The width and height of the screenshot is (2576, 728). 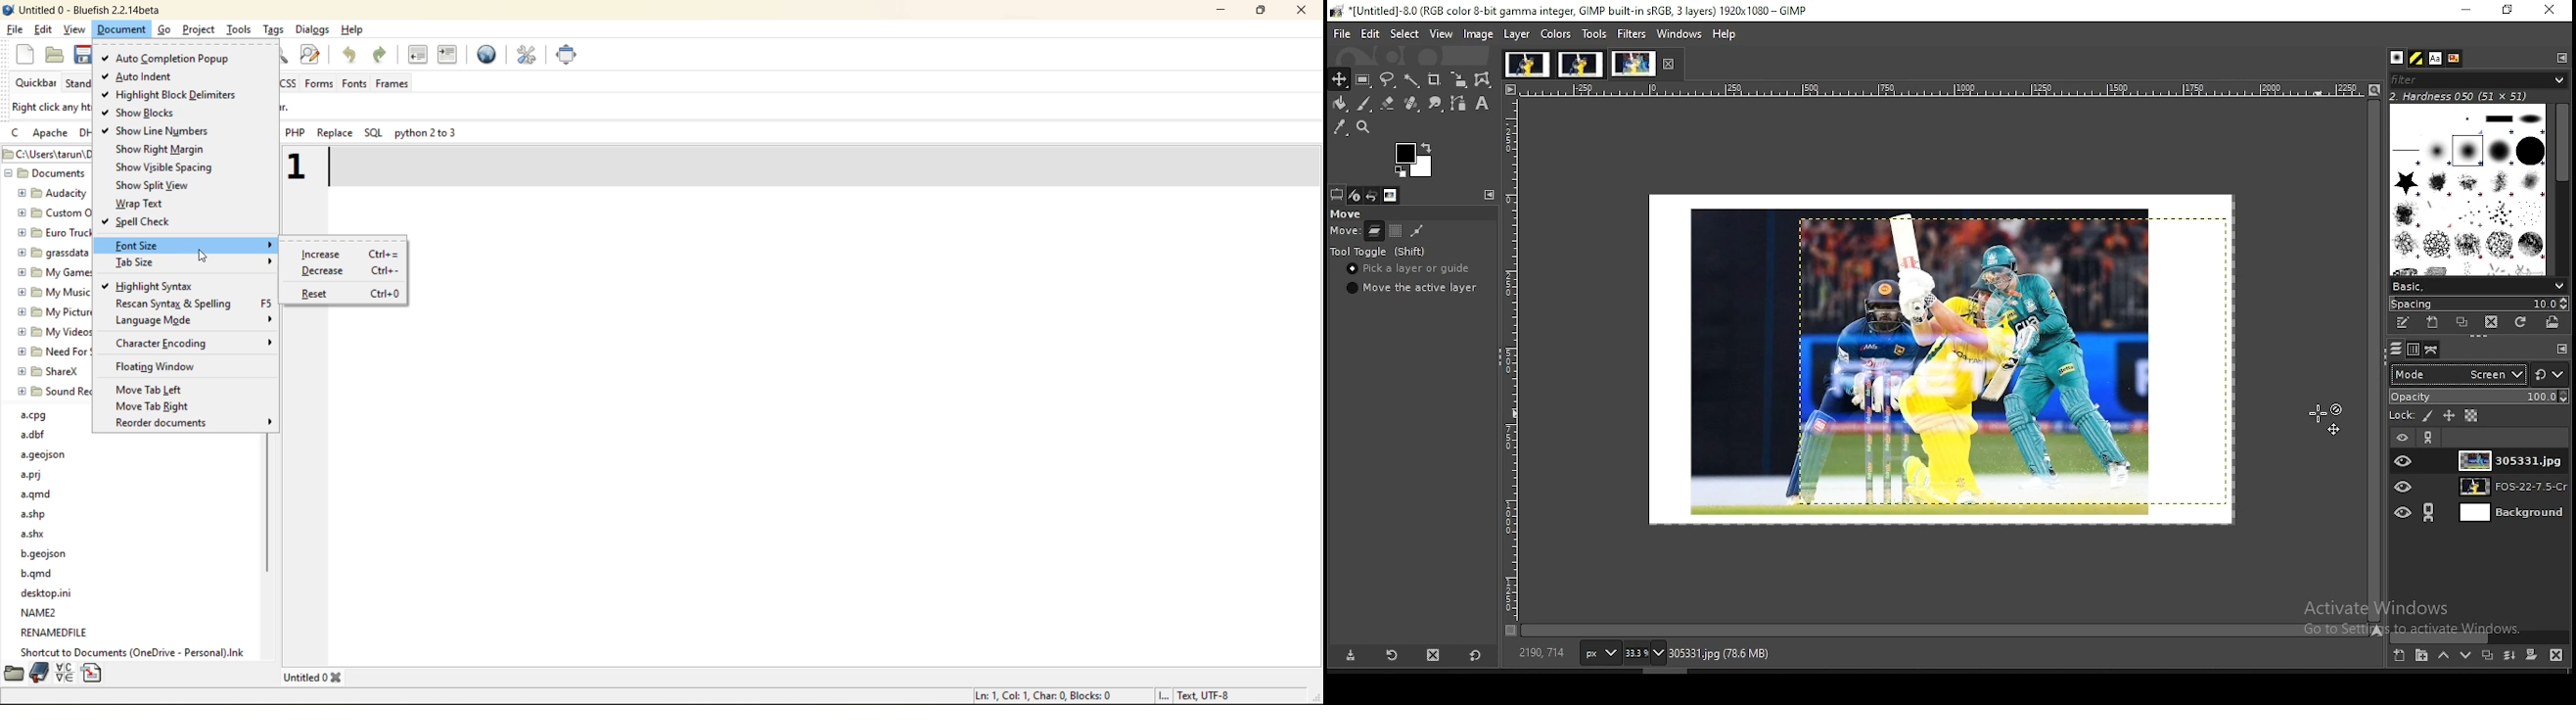 I want to click on language mode, so click(x=152, y=322).